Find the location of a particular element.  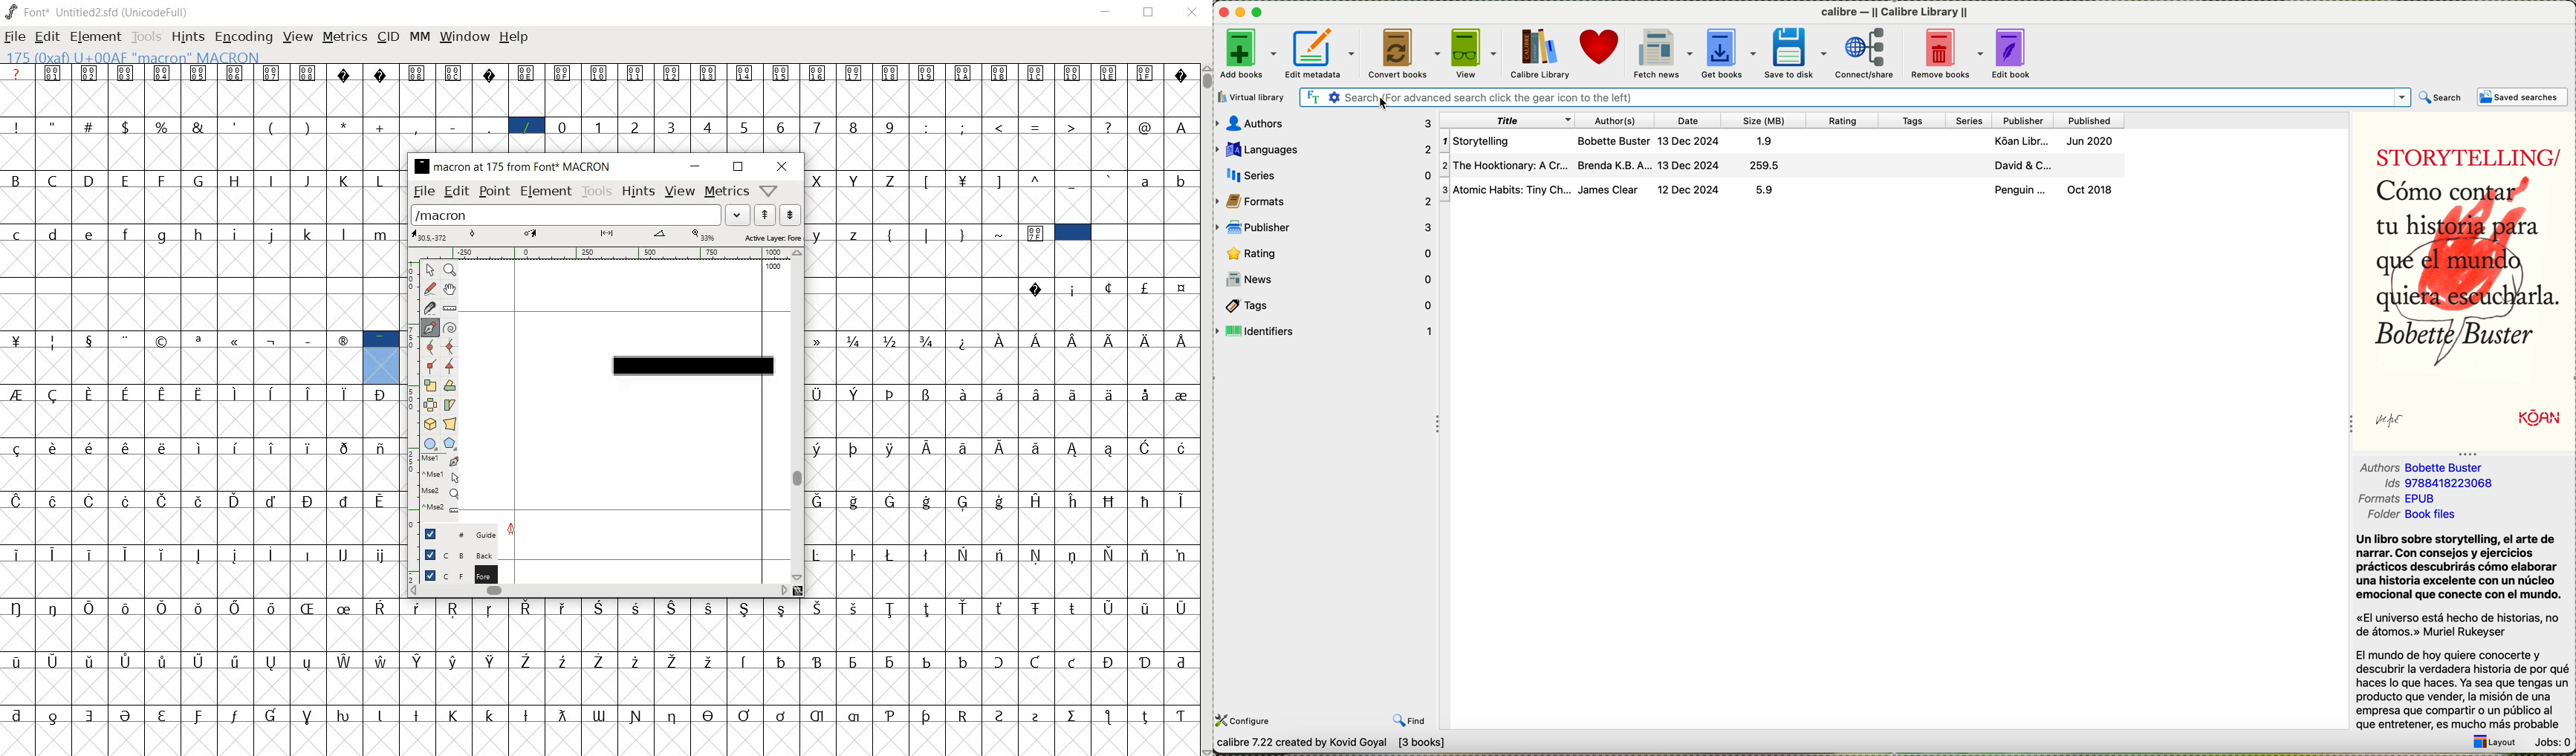

Symbol is located at coordinates (1181, 607).